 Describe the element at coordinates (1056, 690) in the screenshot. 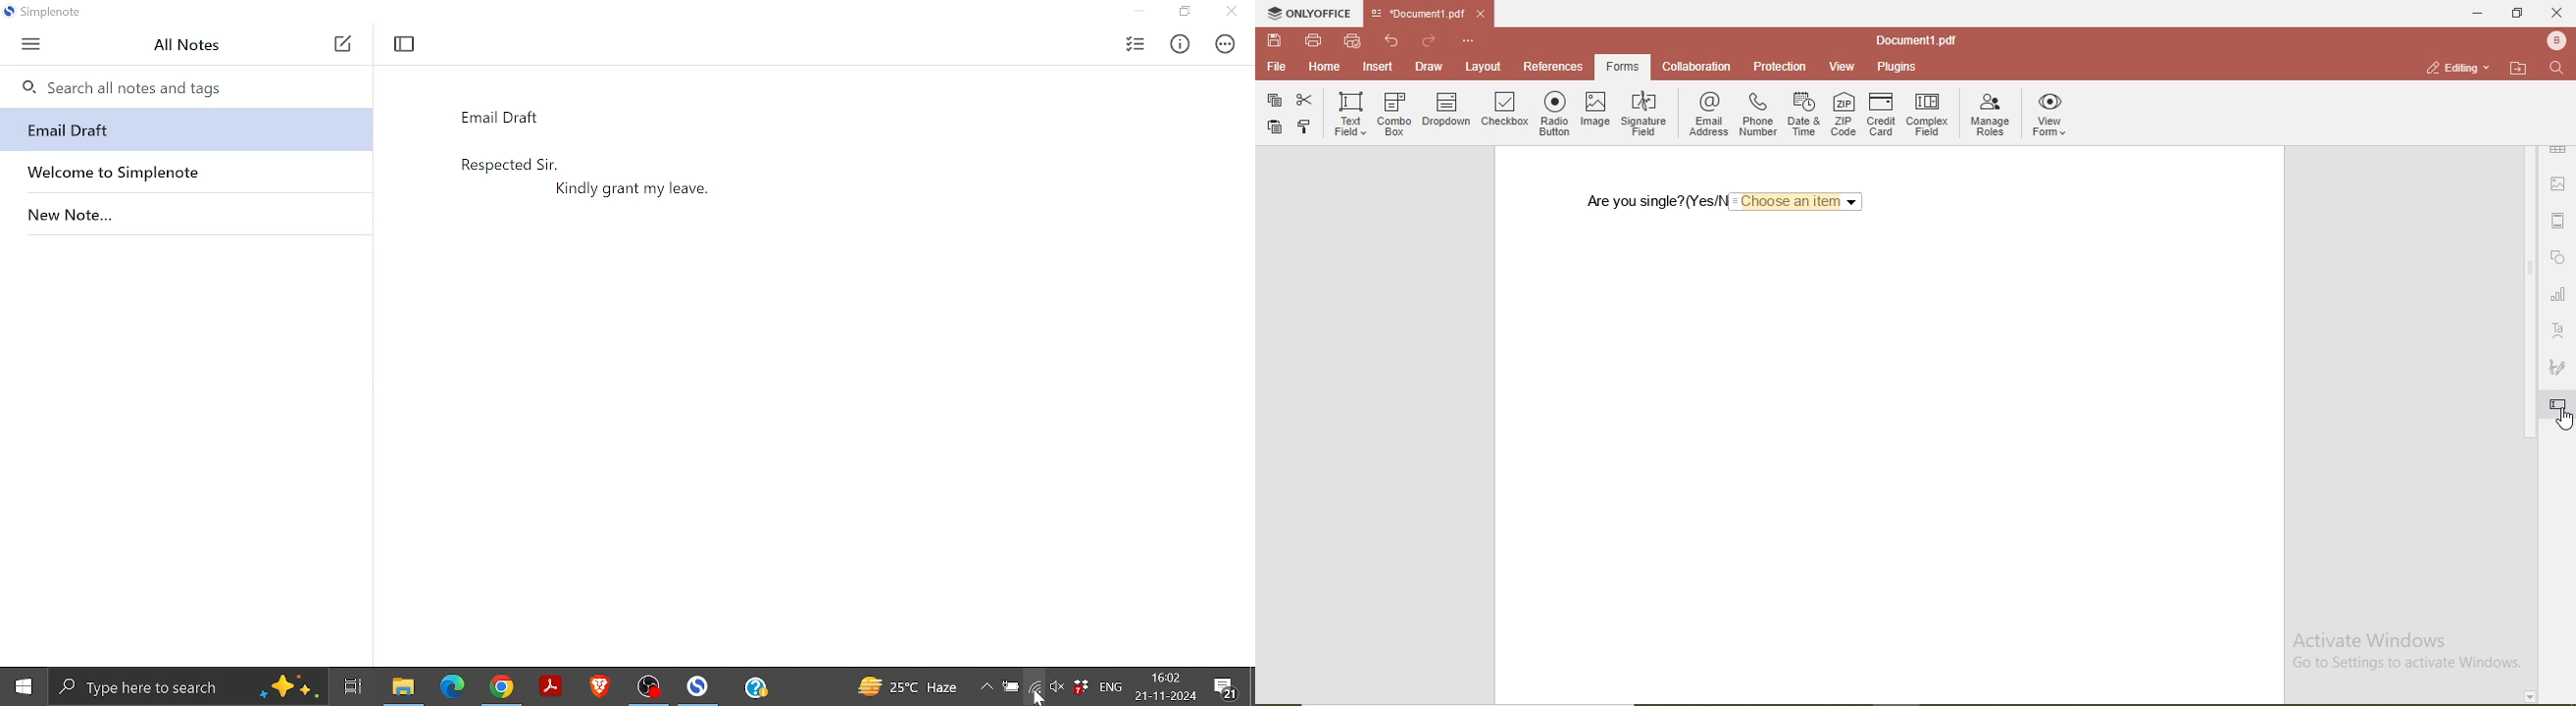

I see `Speaker/Headphone` at that location.